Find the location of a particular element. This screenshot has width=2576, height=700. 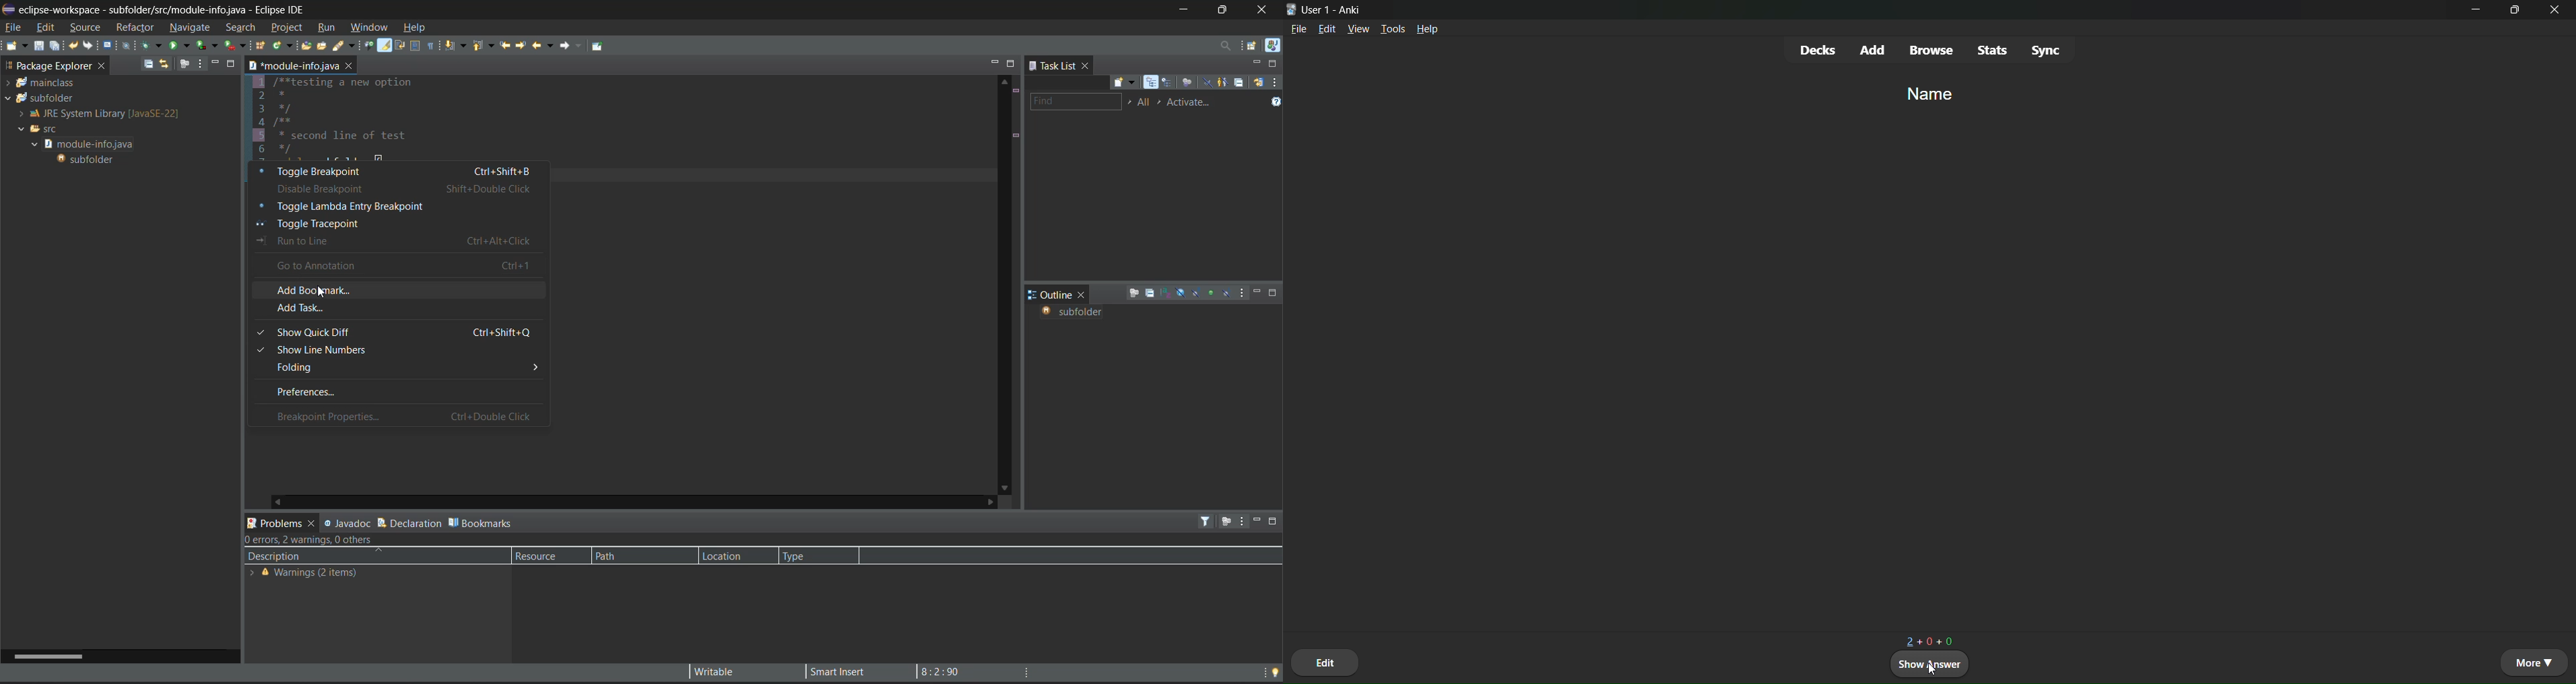

logo is located at coordinates (1290, 8).